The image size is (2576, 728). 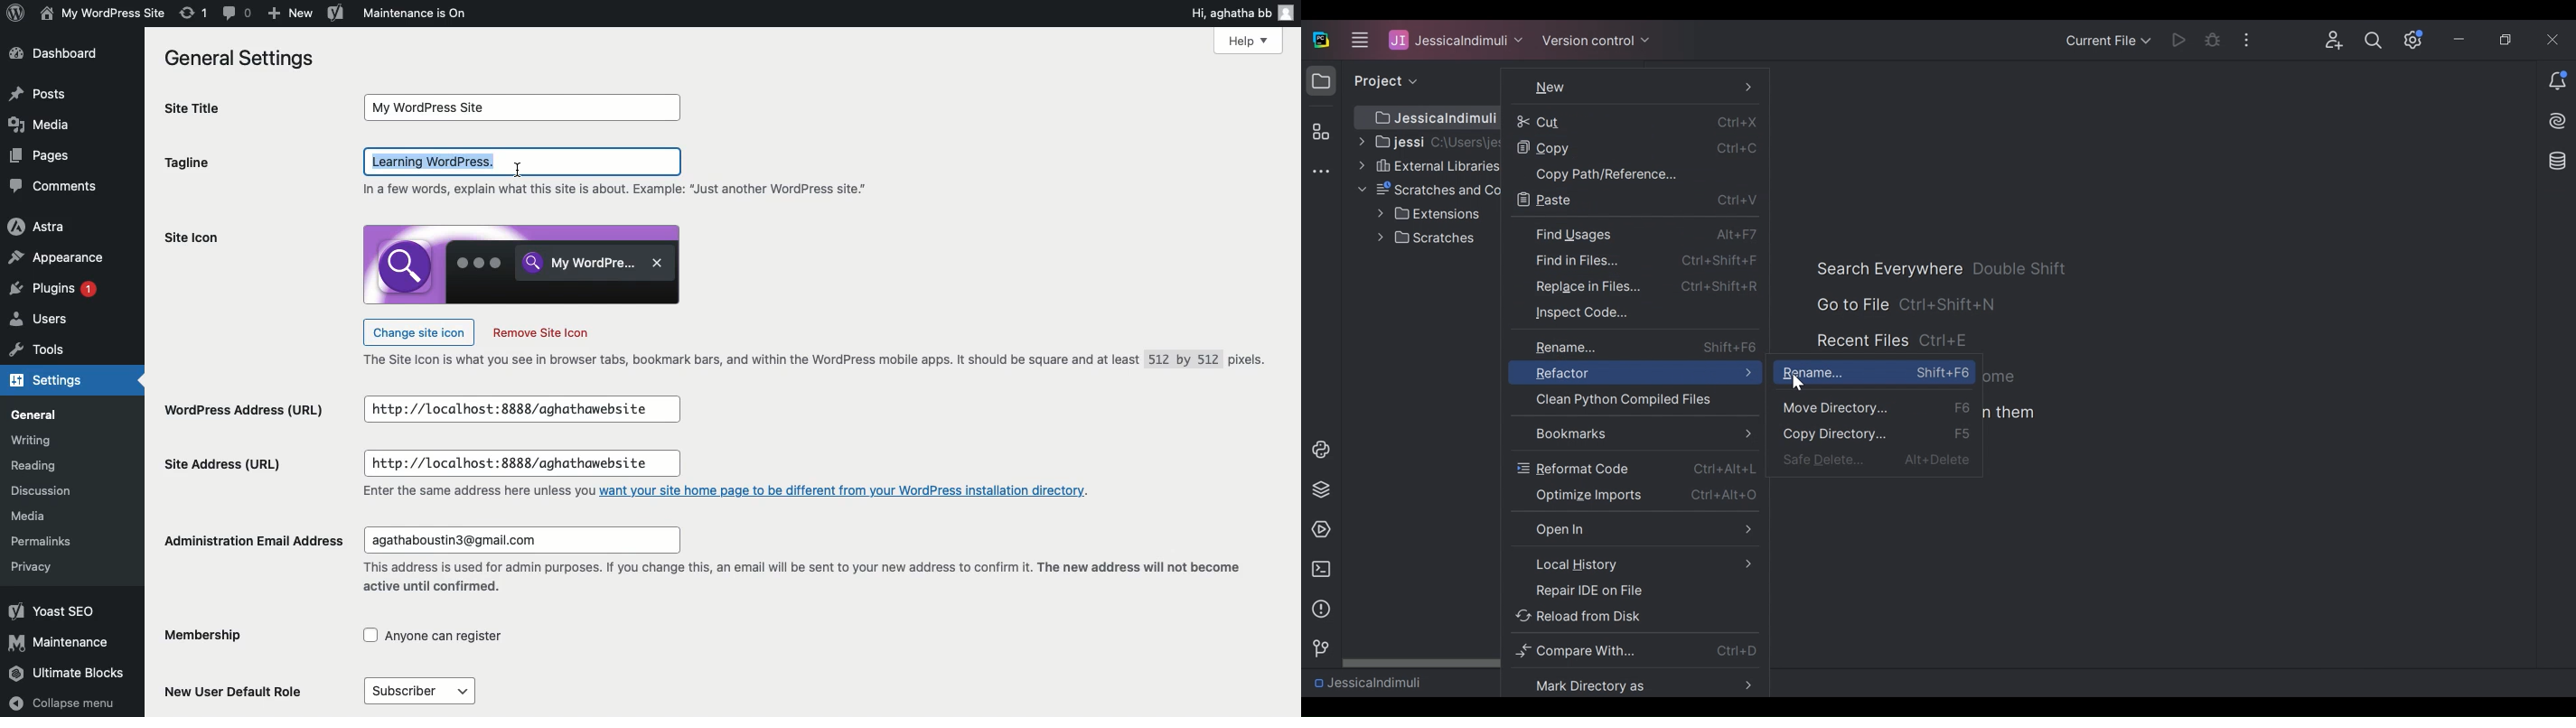 I want to click on Site address, so click(x=223, y=462).